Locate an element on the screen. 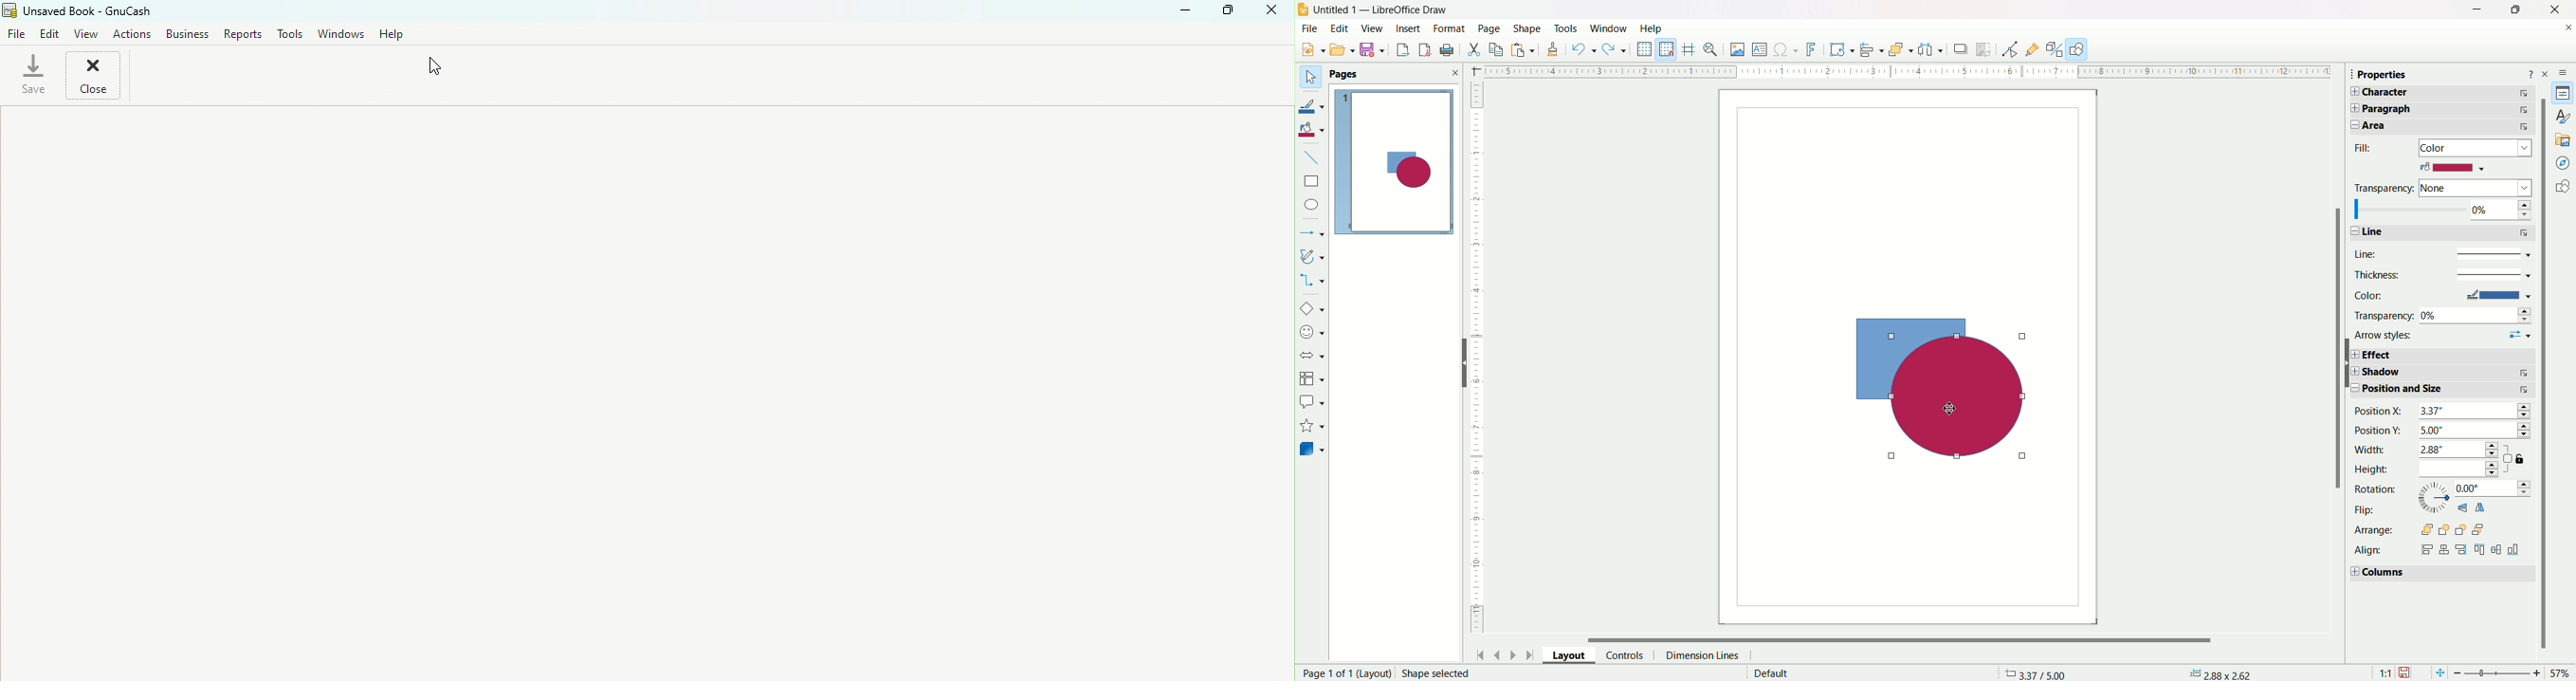 The image size is (2576, 700). paste is located at coordinates (1499, 48).